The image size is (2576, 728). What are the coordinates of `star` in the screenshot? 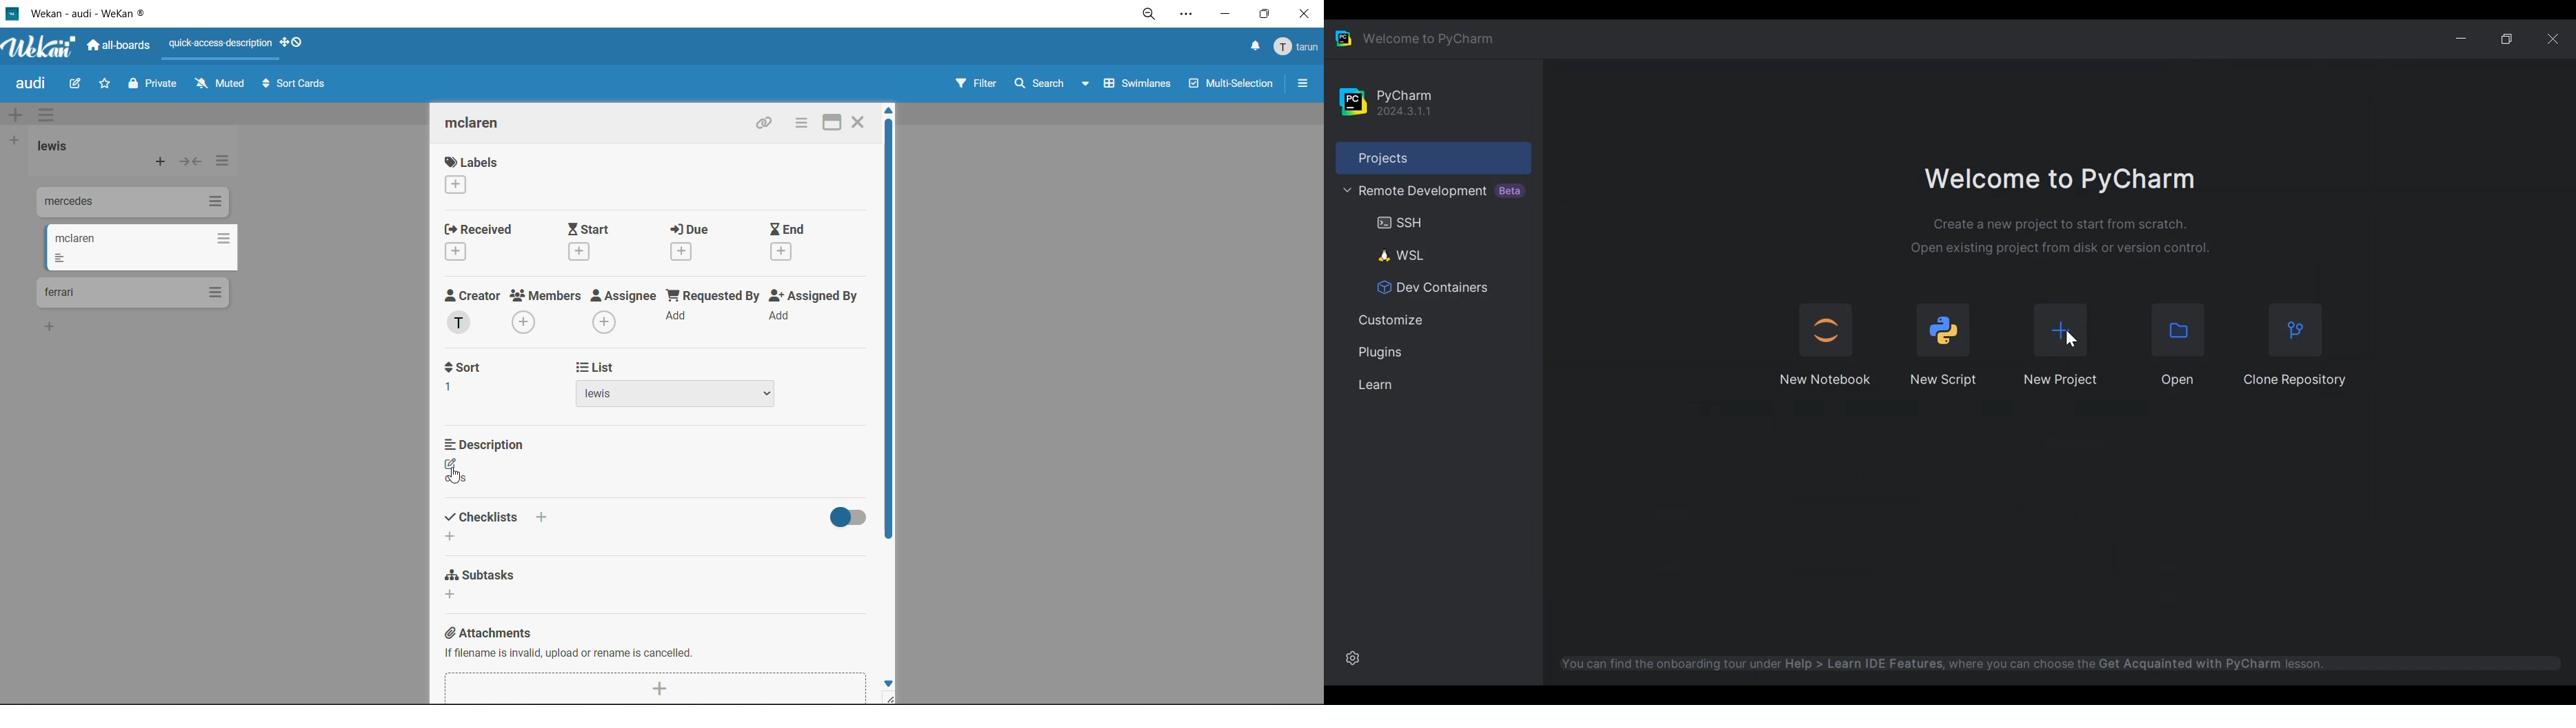 It's located at (102, 85).